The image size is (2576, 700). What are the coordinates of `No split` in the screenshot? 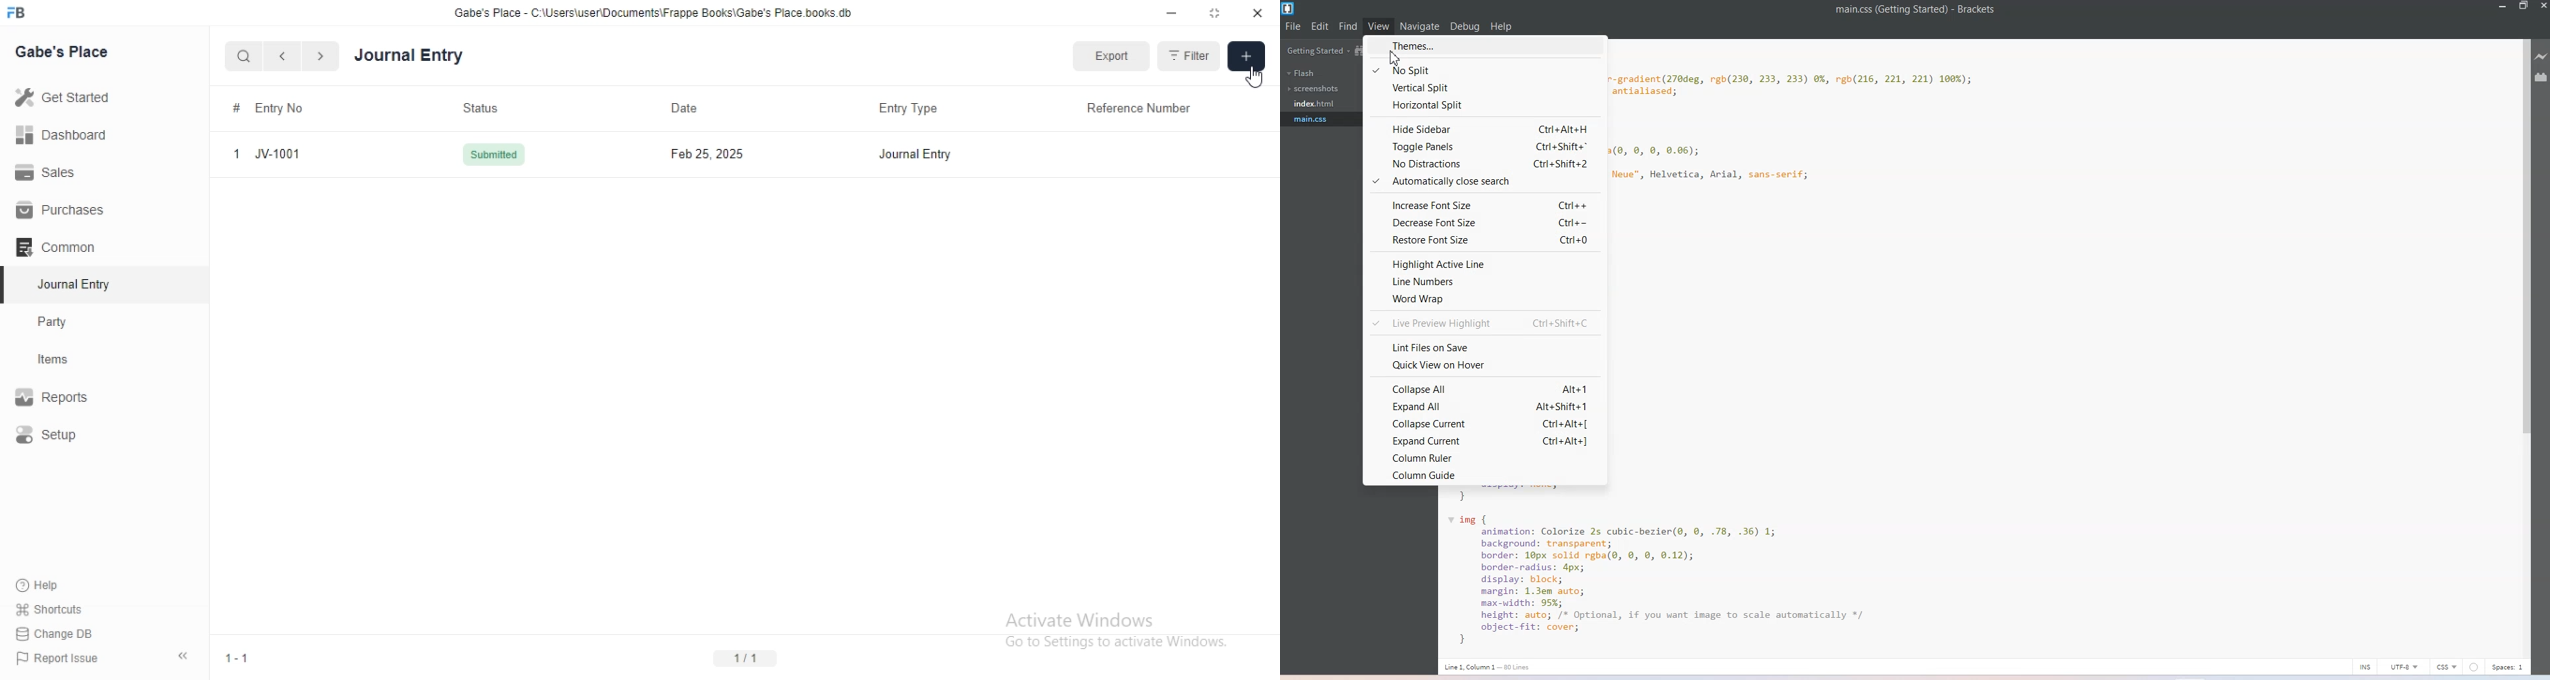 It's located at (1486, 68).